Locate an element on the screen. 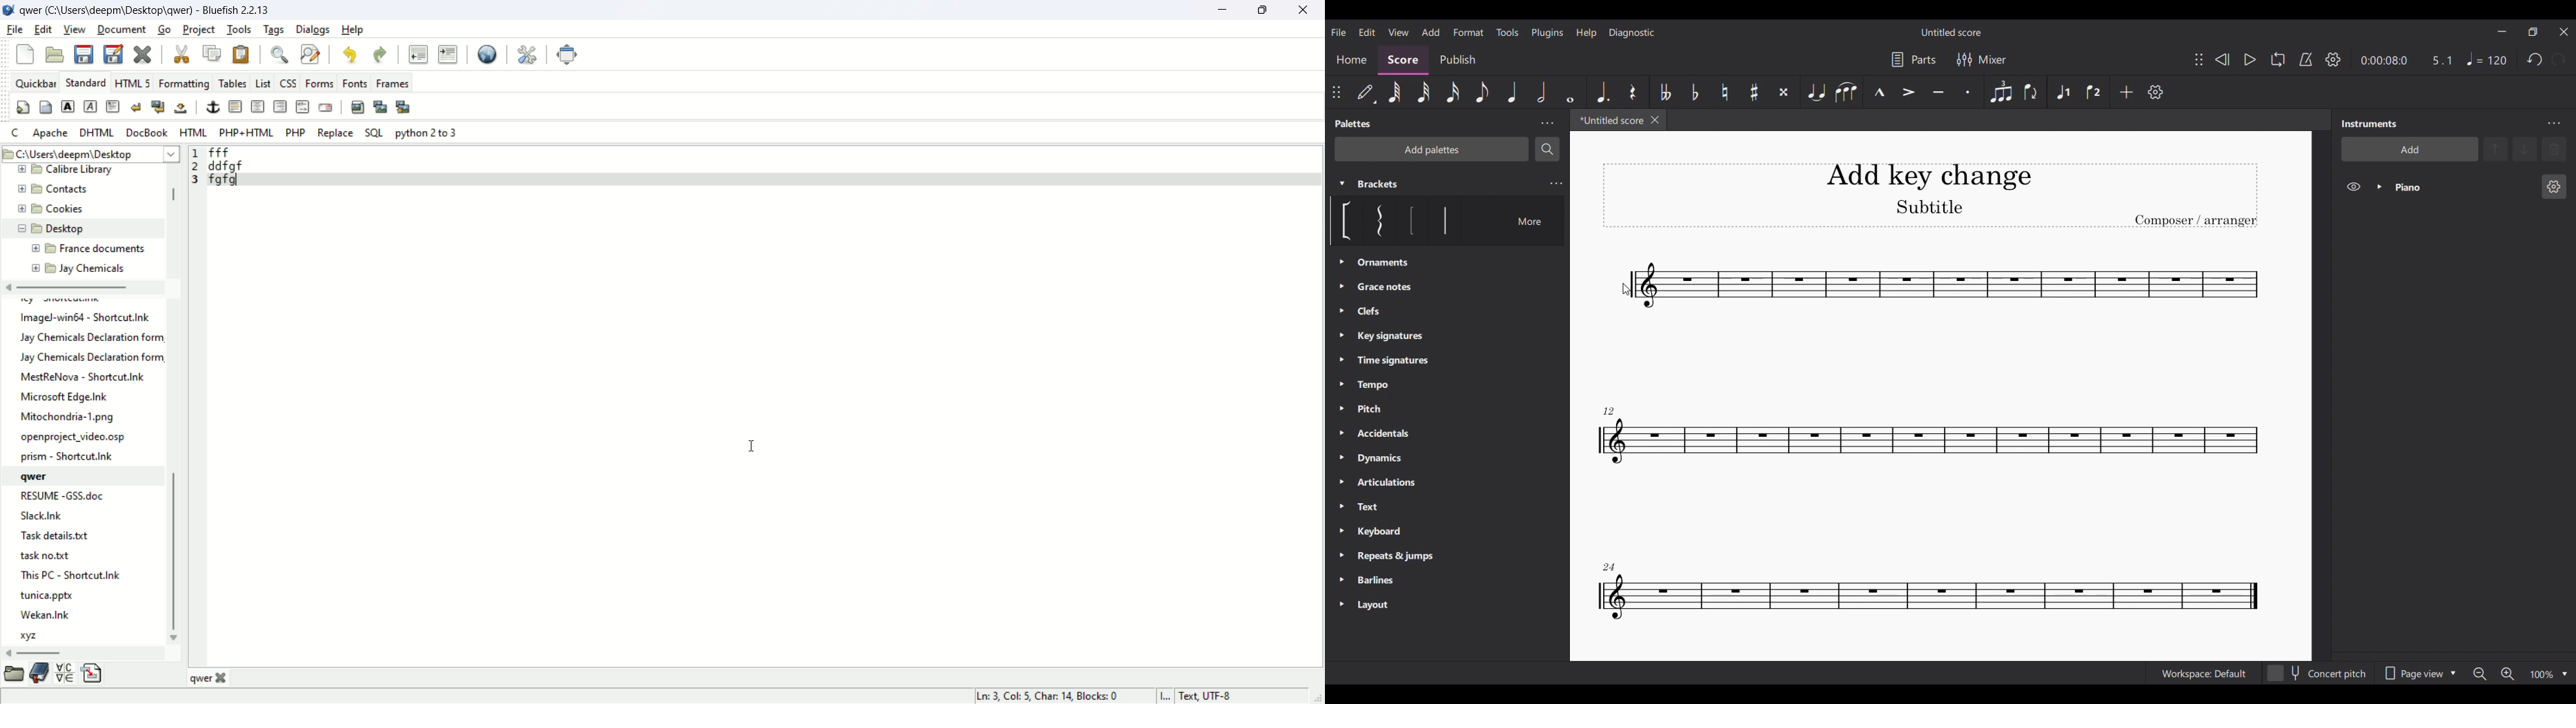 The width and height of the screenshot is (2576, 728). HTML 5 is located at coordinates (133, 83).